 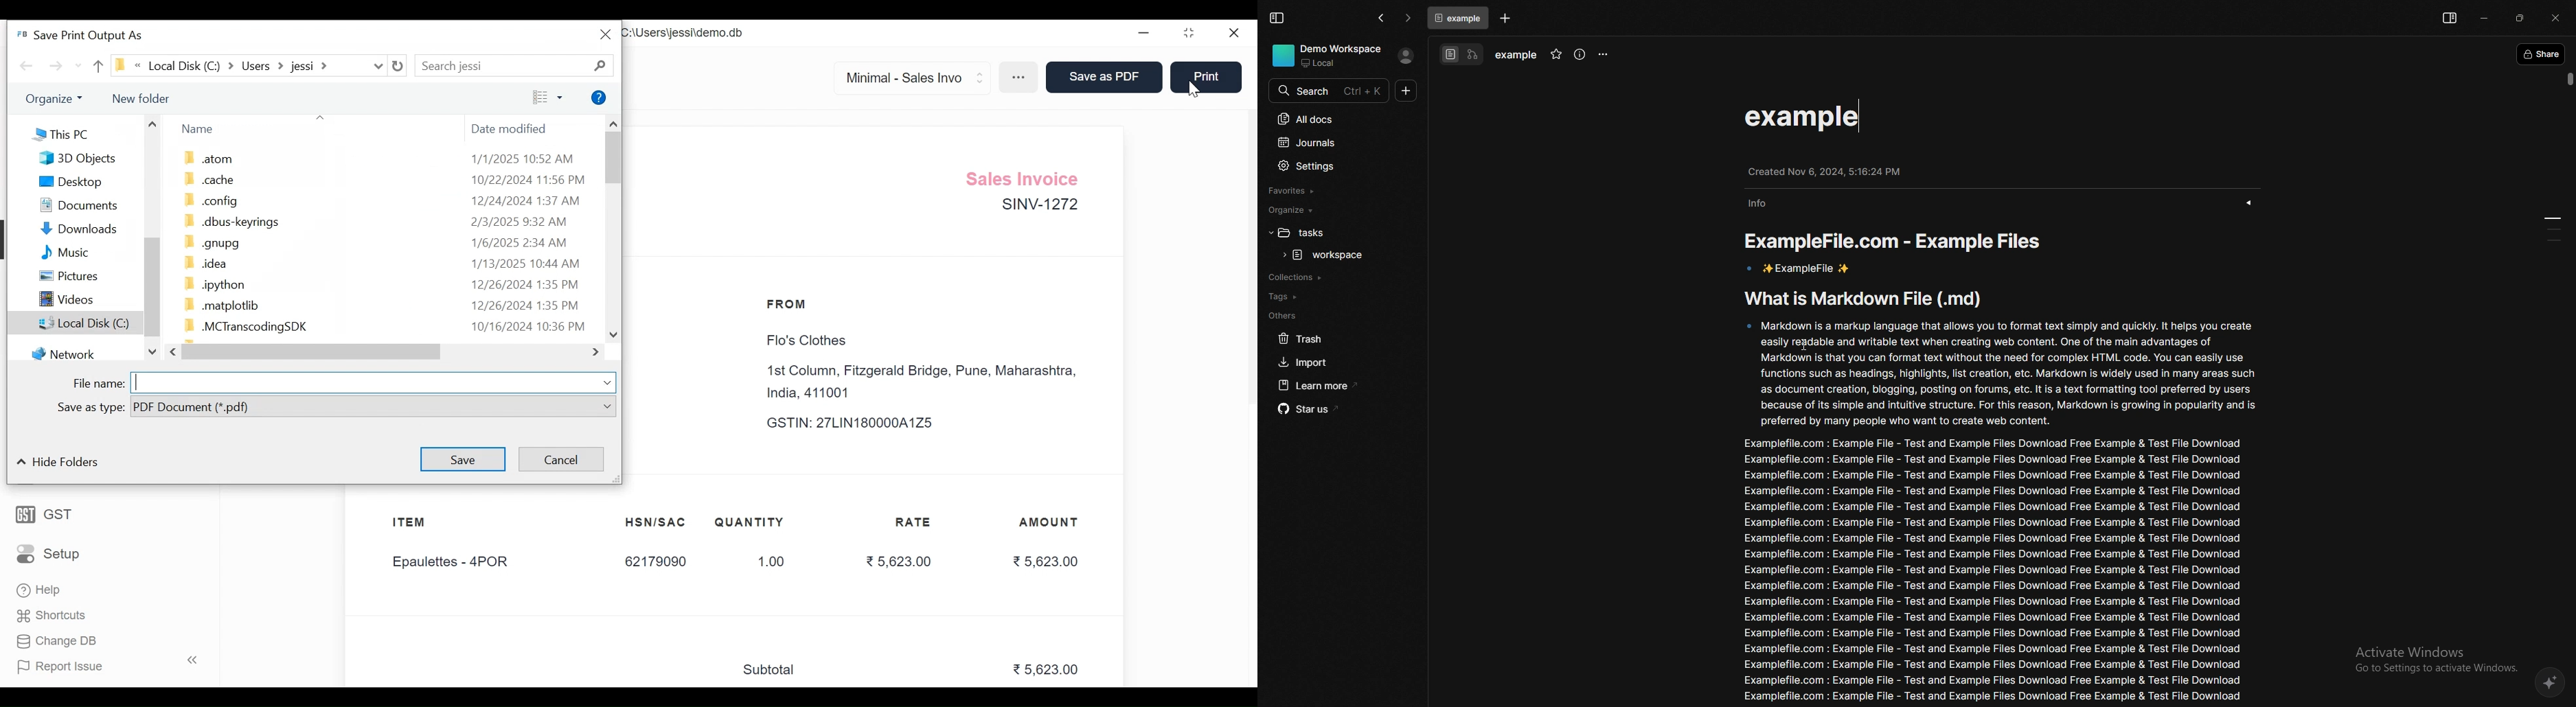 I want to click on Minimize, so click(x=1144, y=33).